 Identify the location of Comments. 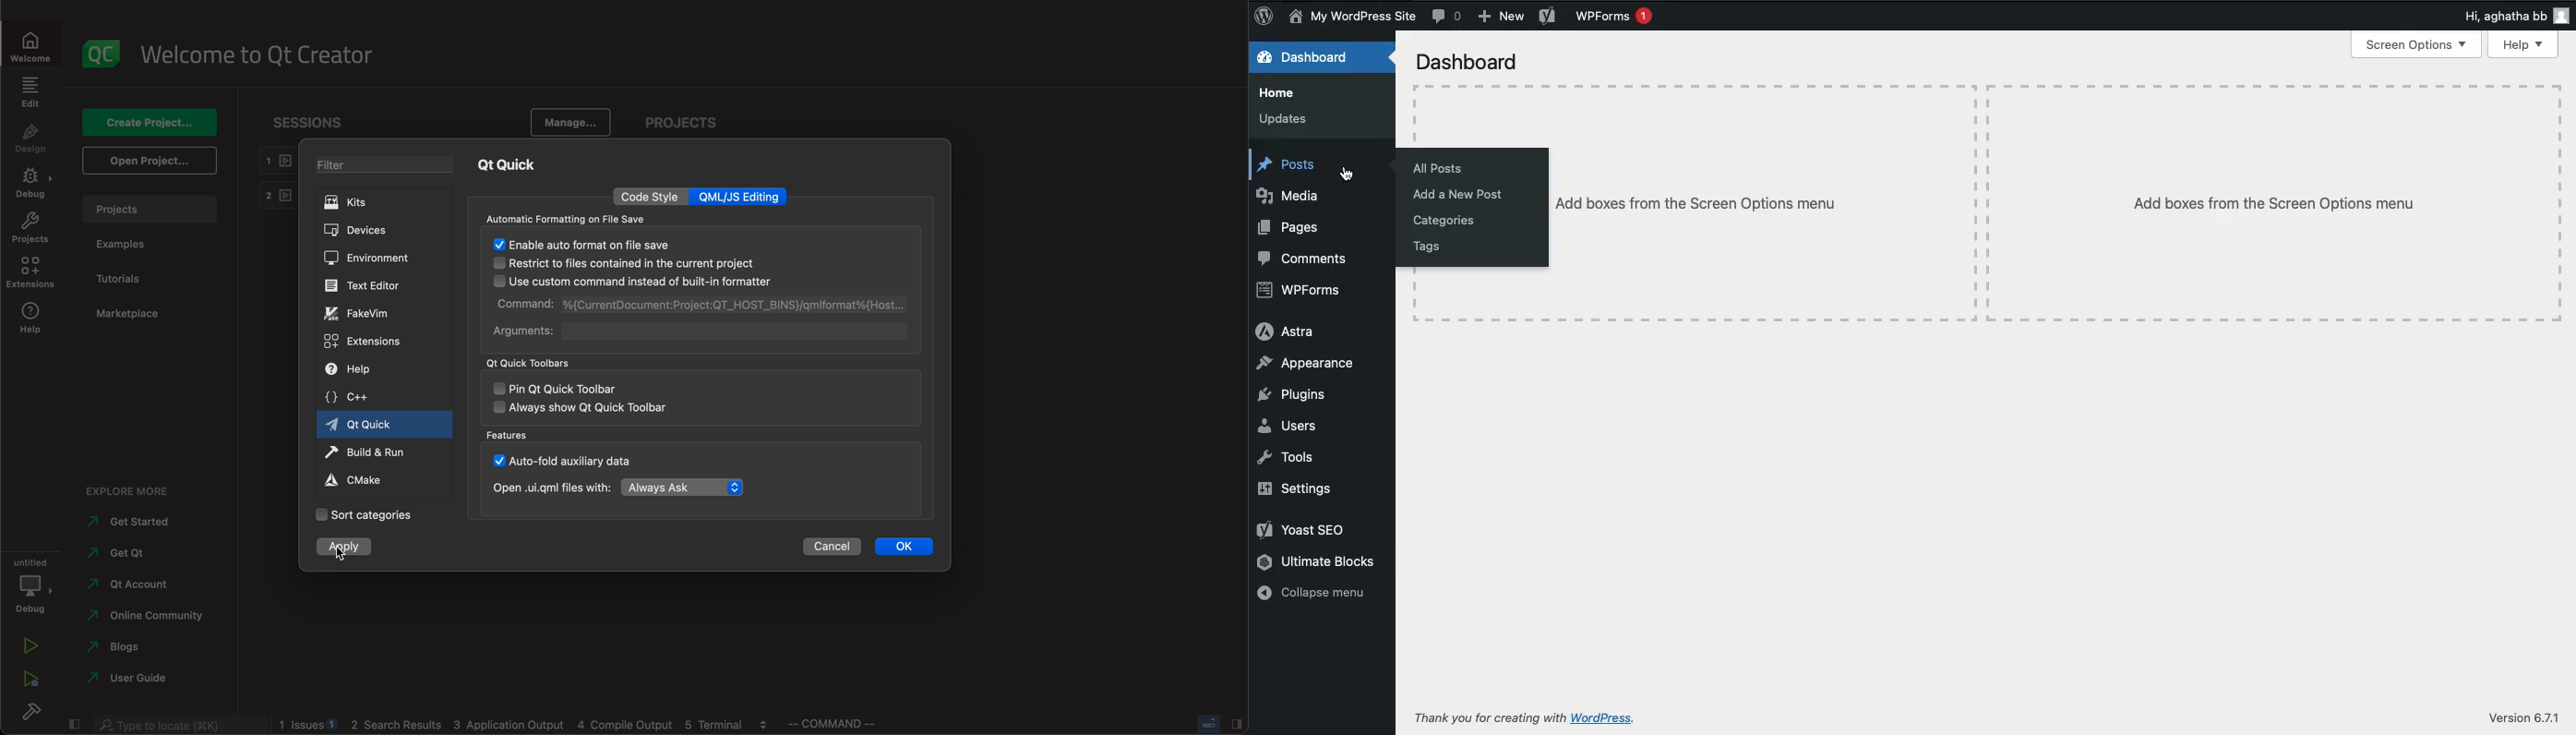
(1303, 258).